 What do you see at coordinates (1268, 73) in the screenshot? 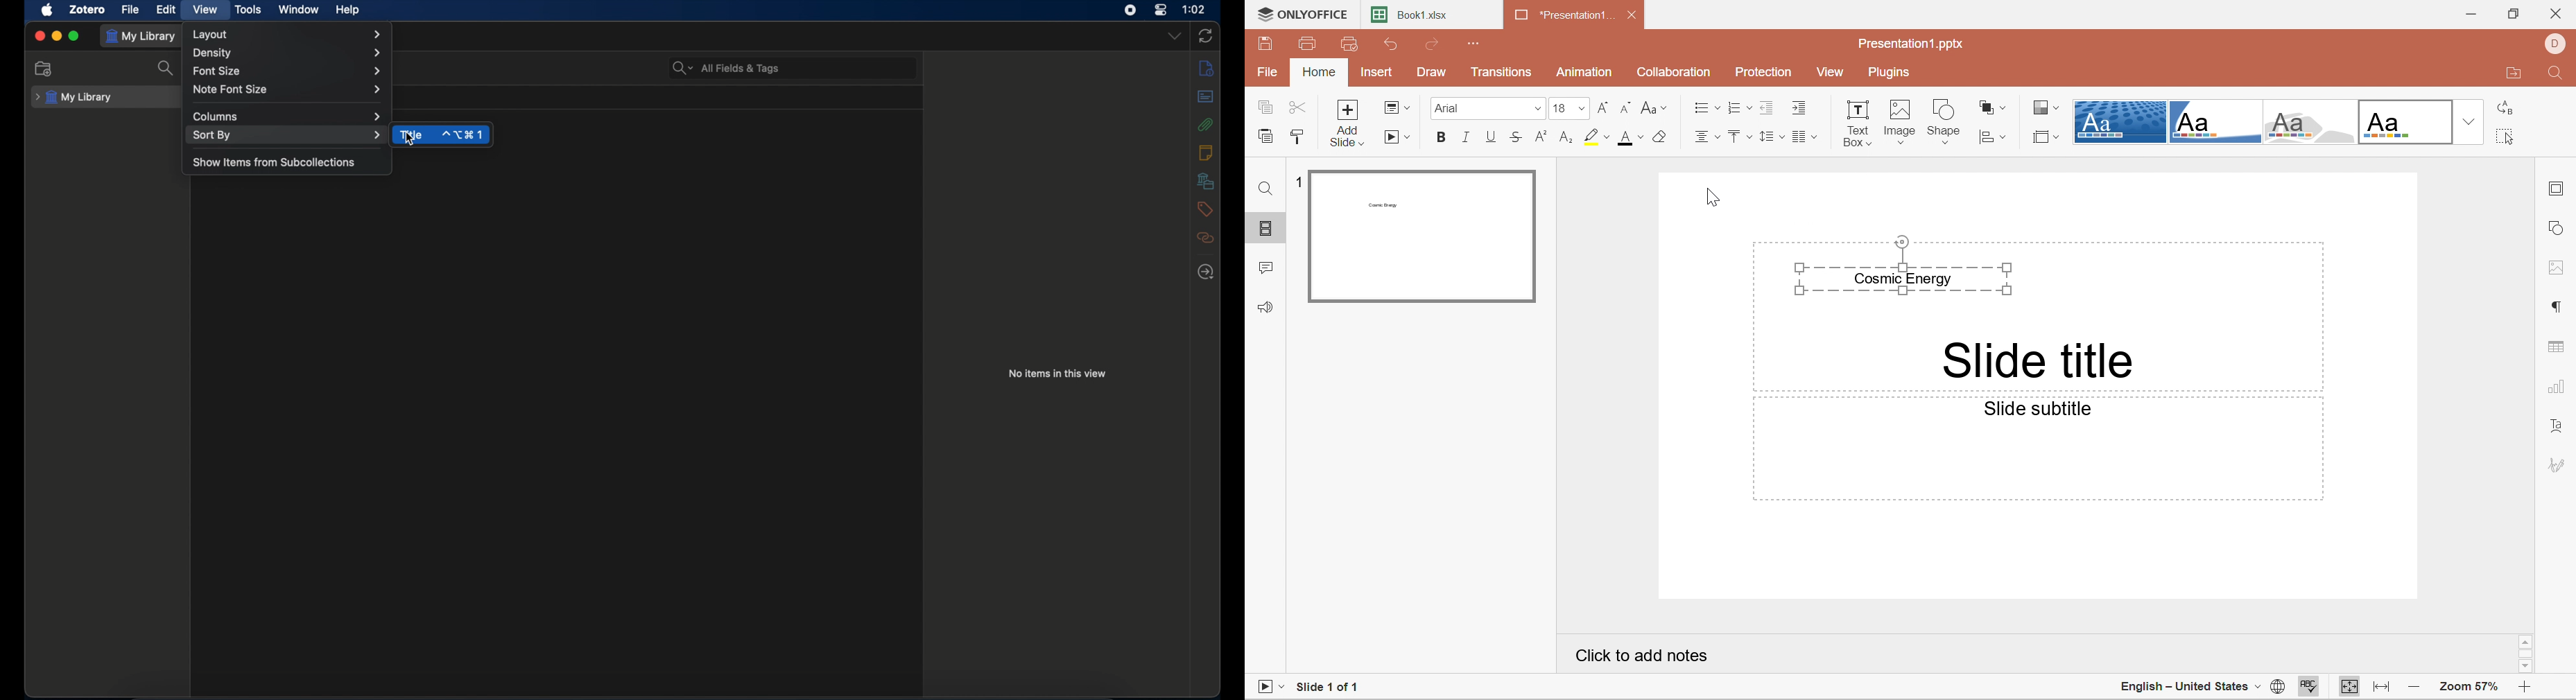
I see `File` at bounding box center [1268, 73].